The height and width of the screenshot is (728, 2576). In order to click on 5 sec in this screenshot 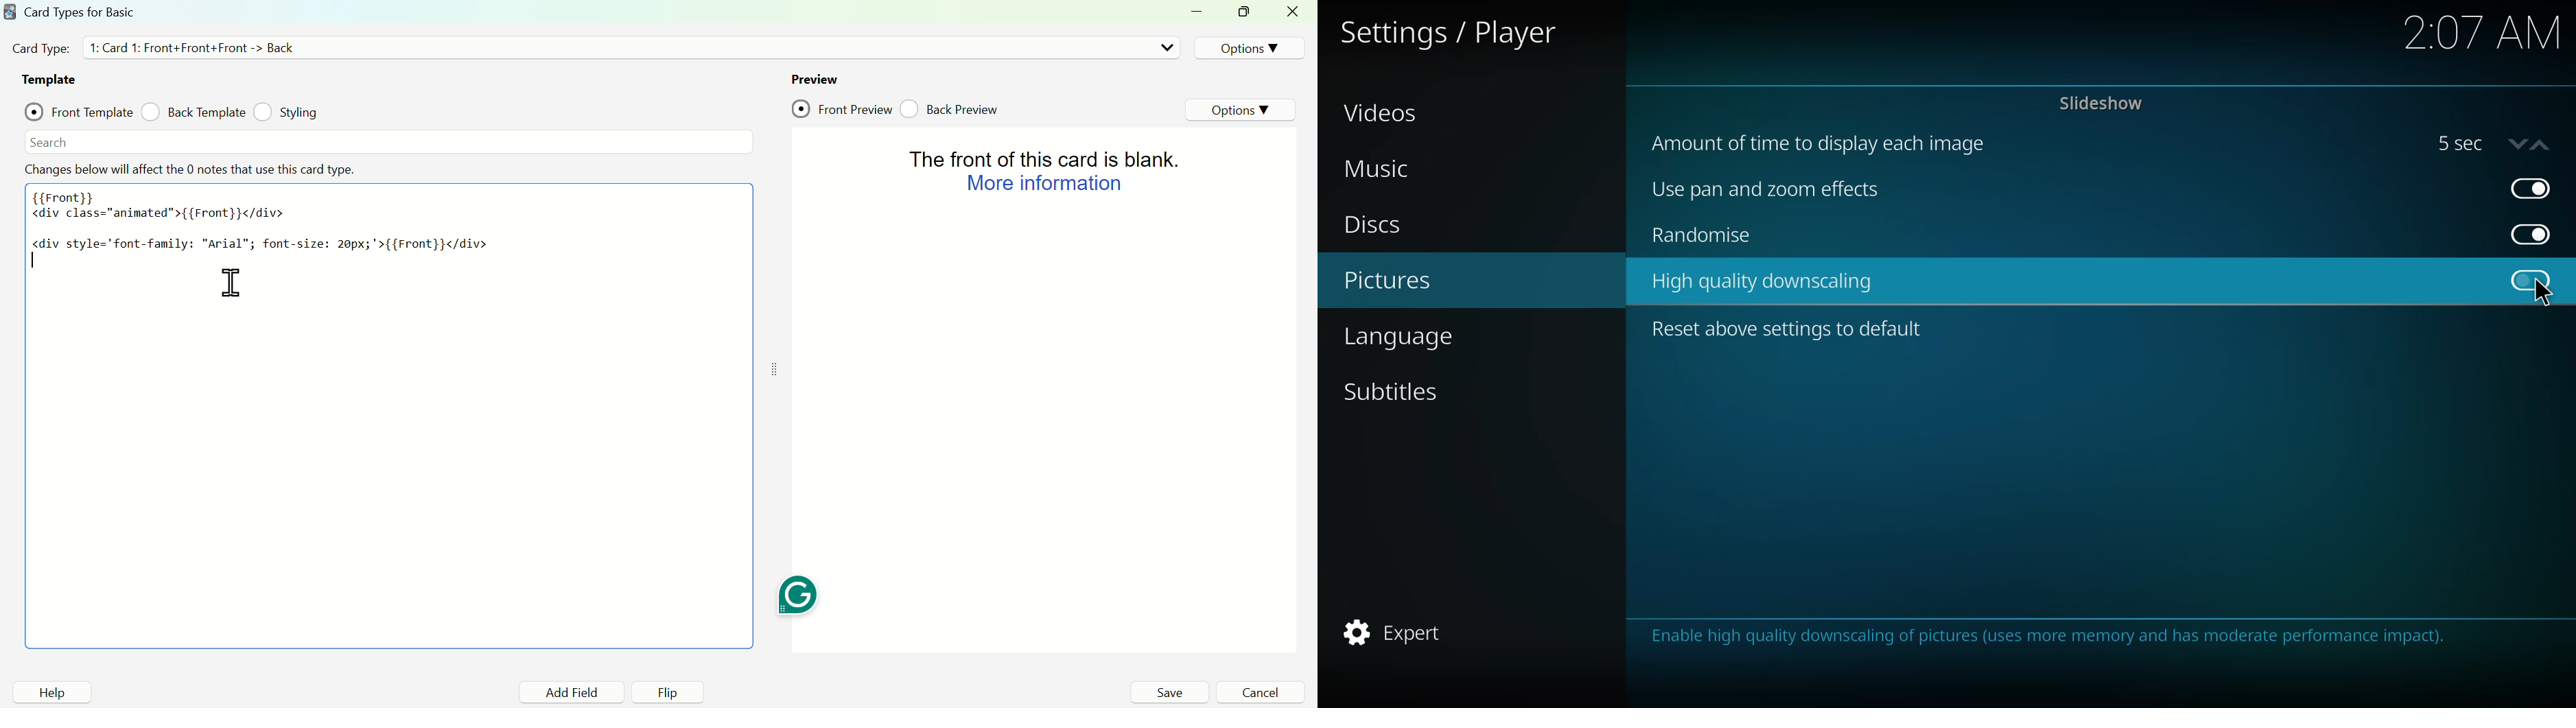, I will do `click(2493, 144)`.